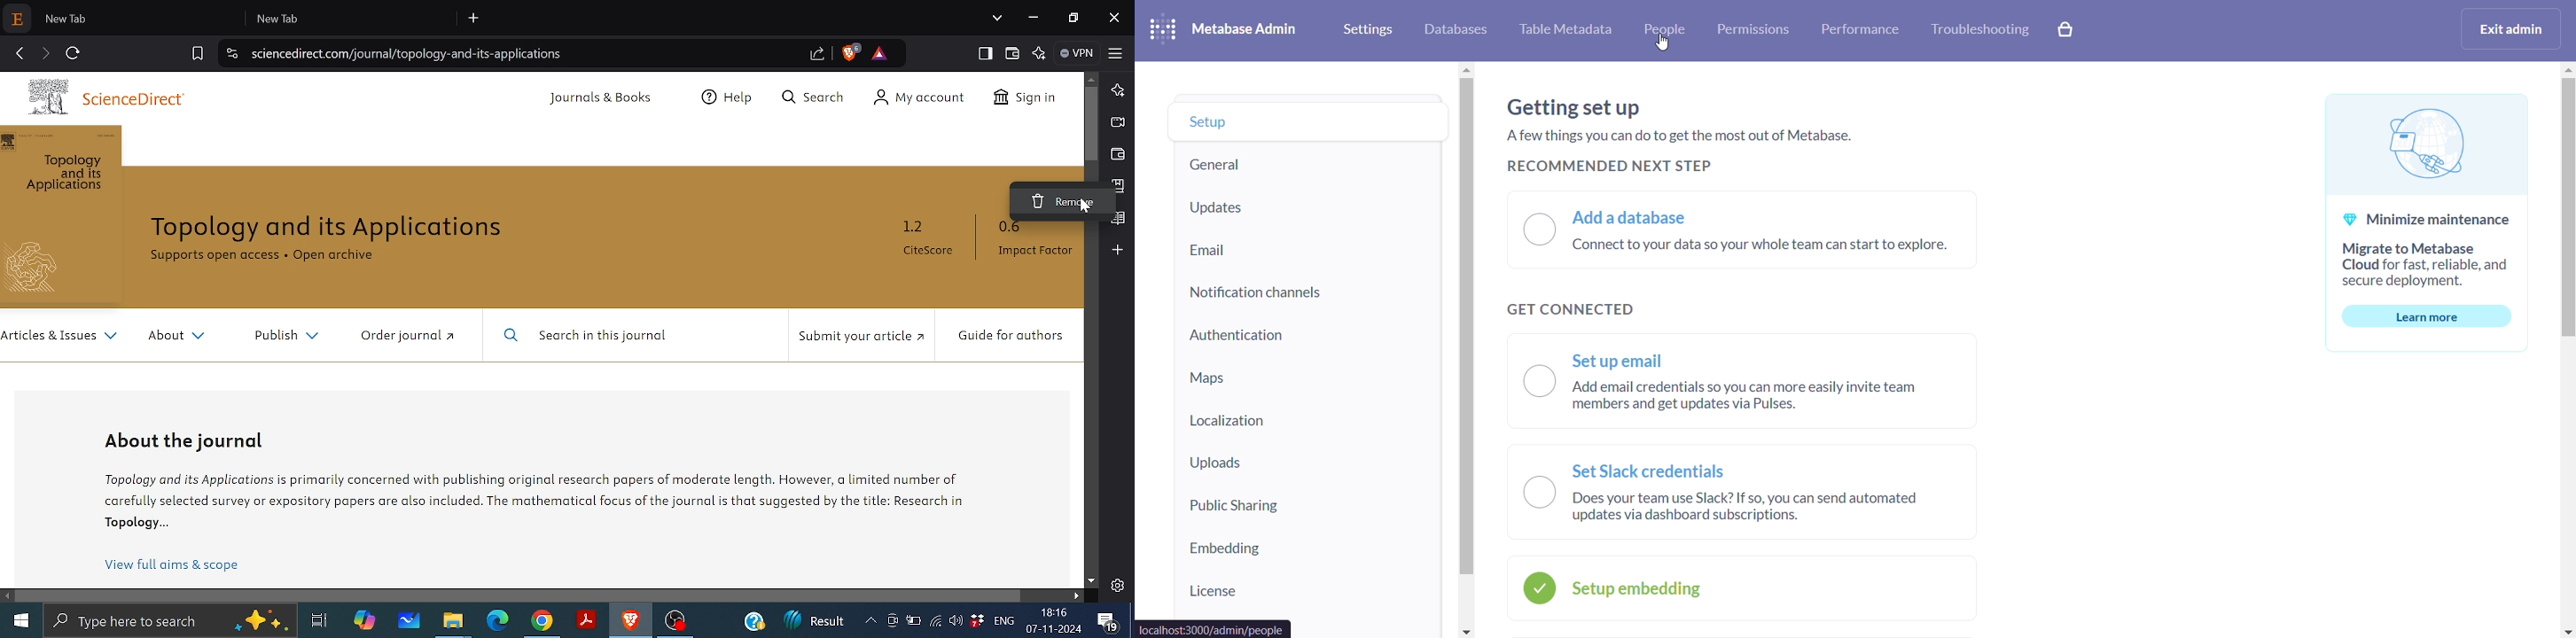  What do you see at coordinates (1614, 167) in the screenshot?
I see `recommended next step` at bounding box center [1614, 167].